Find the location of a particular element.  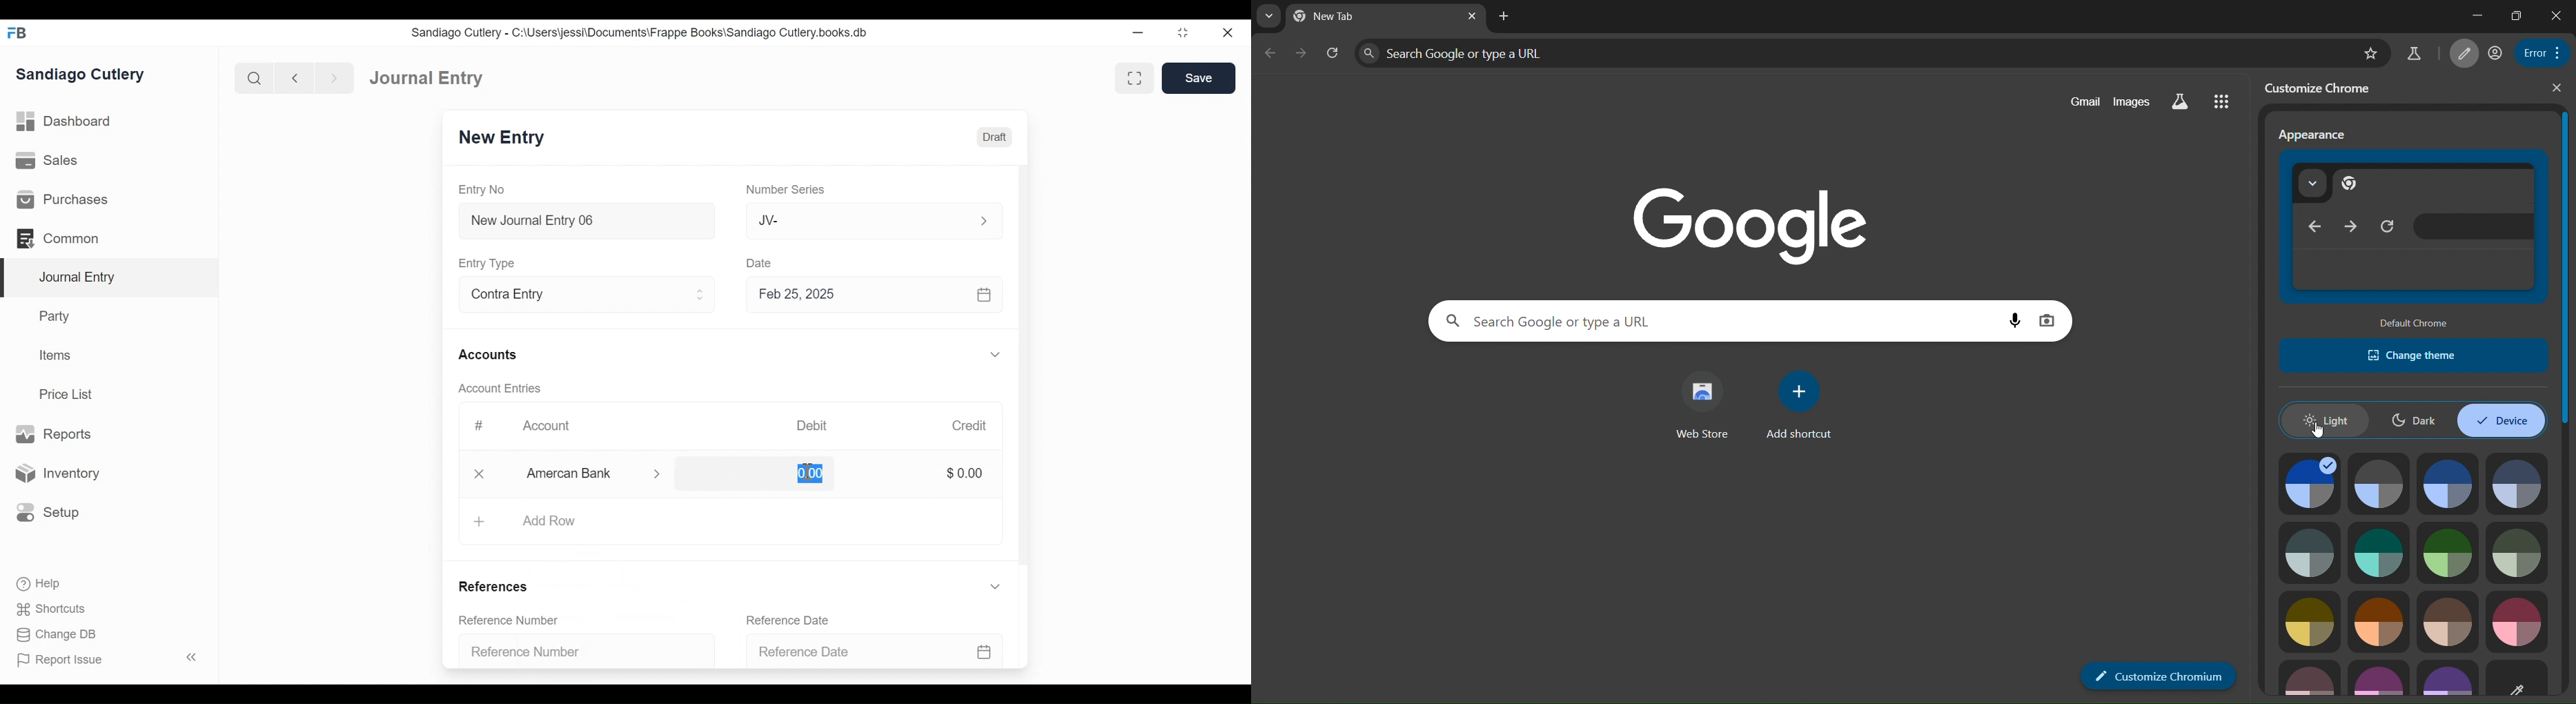

close is located at coordinates (482, 473).